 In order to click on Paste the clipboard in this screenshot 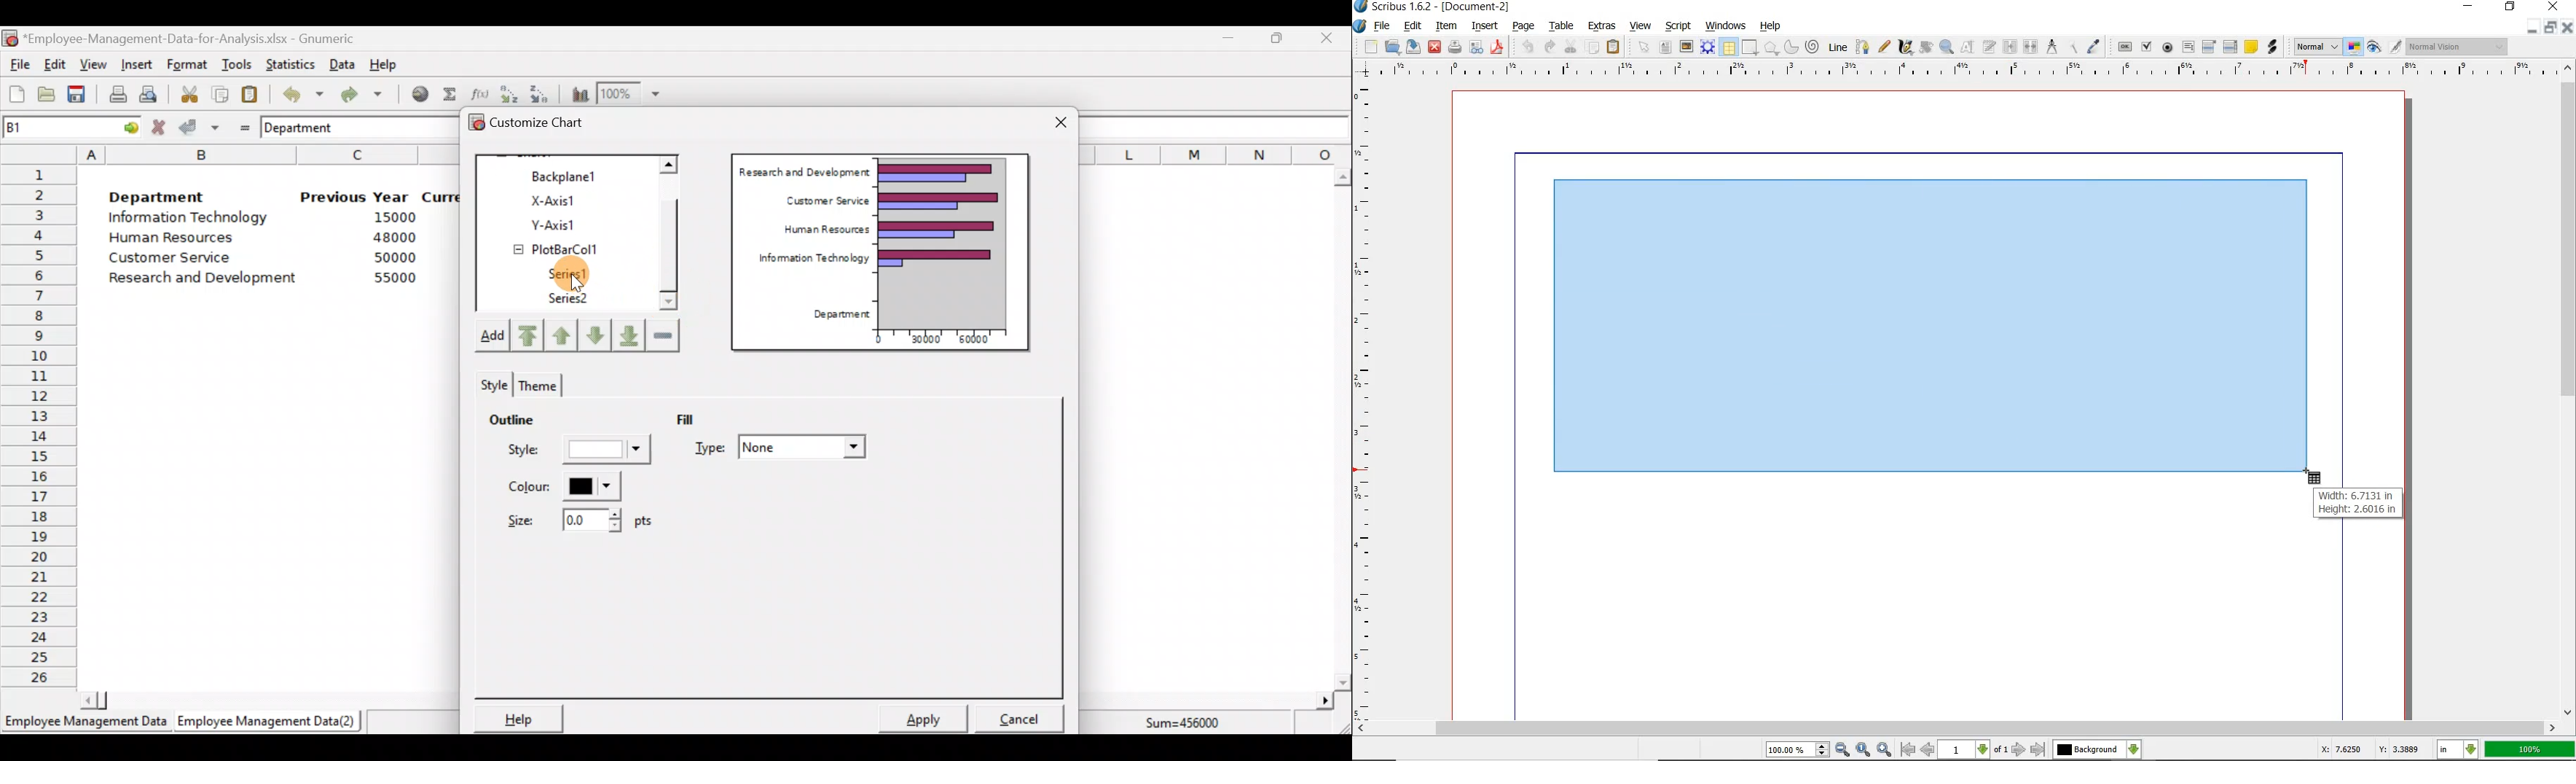, I will do `click(249, 94)`.